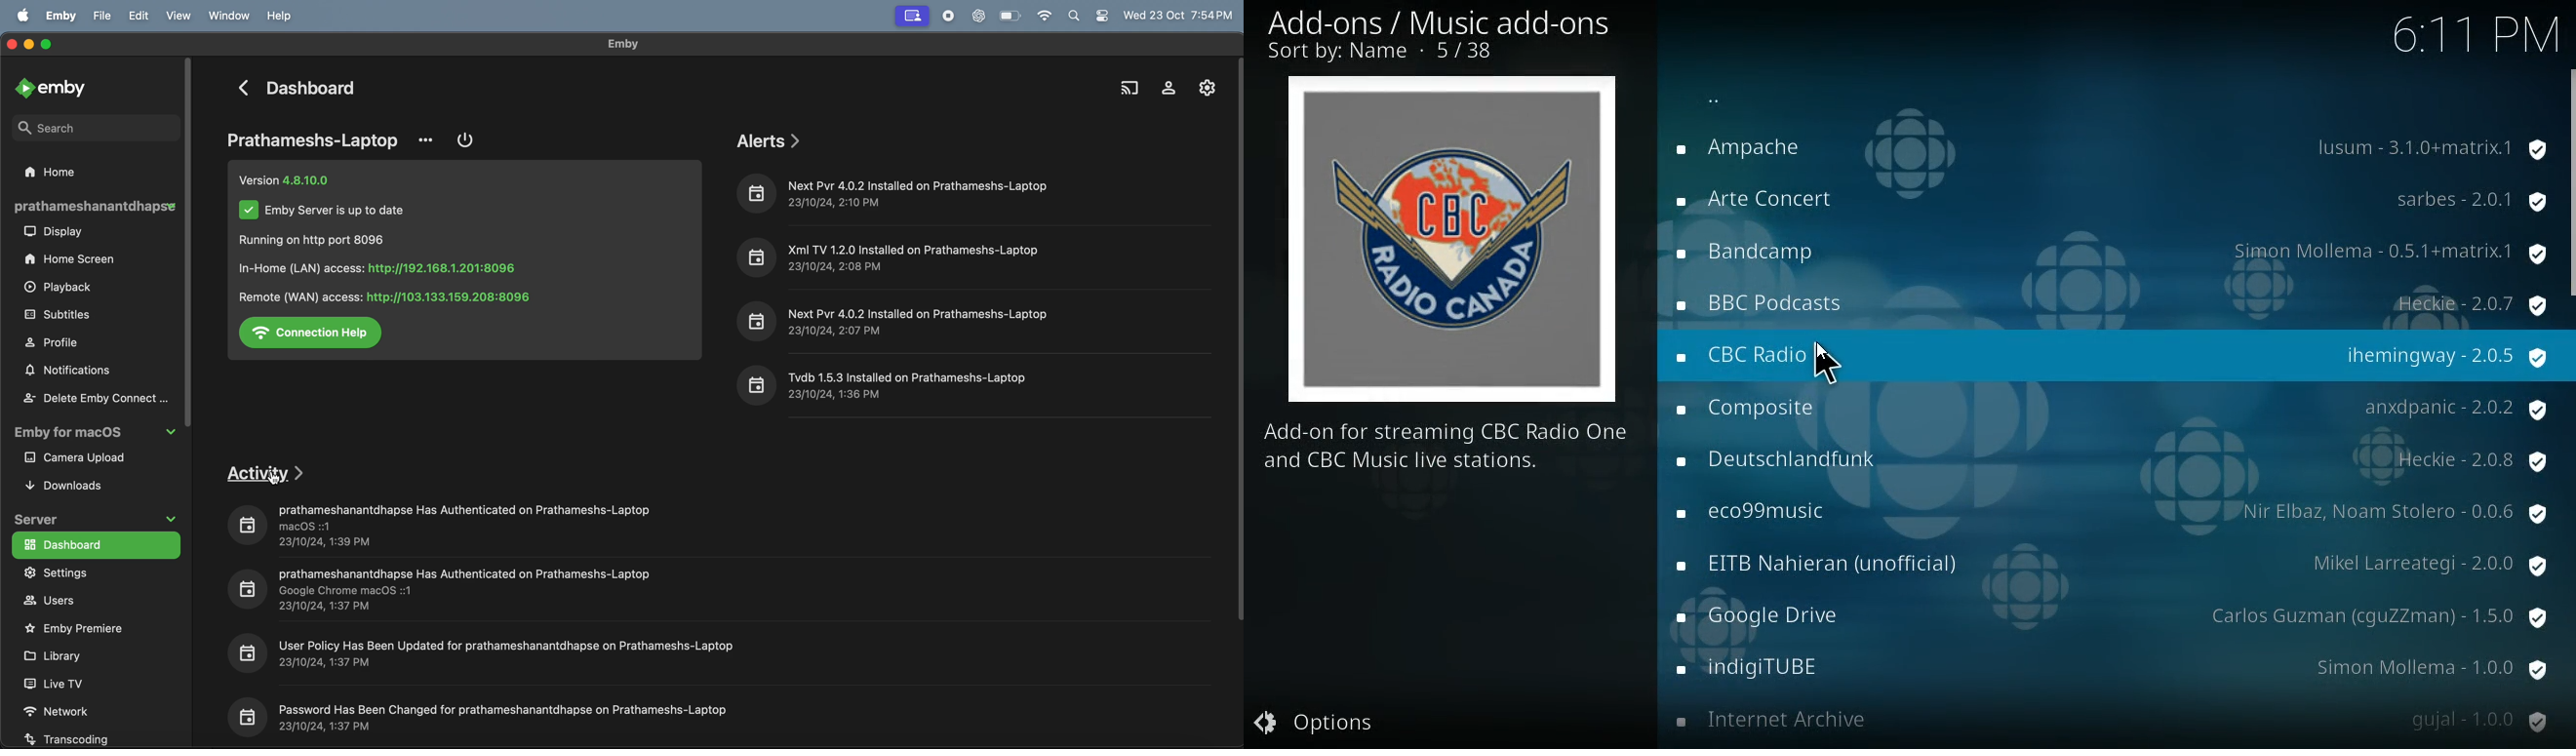  I want to click on protection, so click(2455, 460).